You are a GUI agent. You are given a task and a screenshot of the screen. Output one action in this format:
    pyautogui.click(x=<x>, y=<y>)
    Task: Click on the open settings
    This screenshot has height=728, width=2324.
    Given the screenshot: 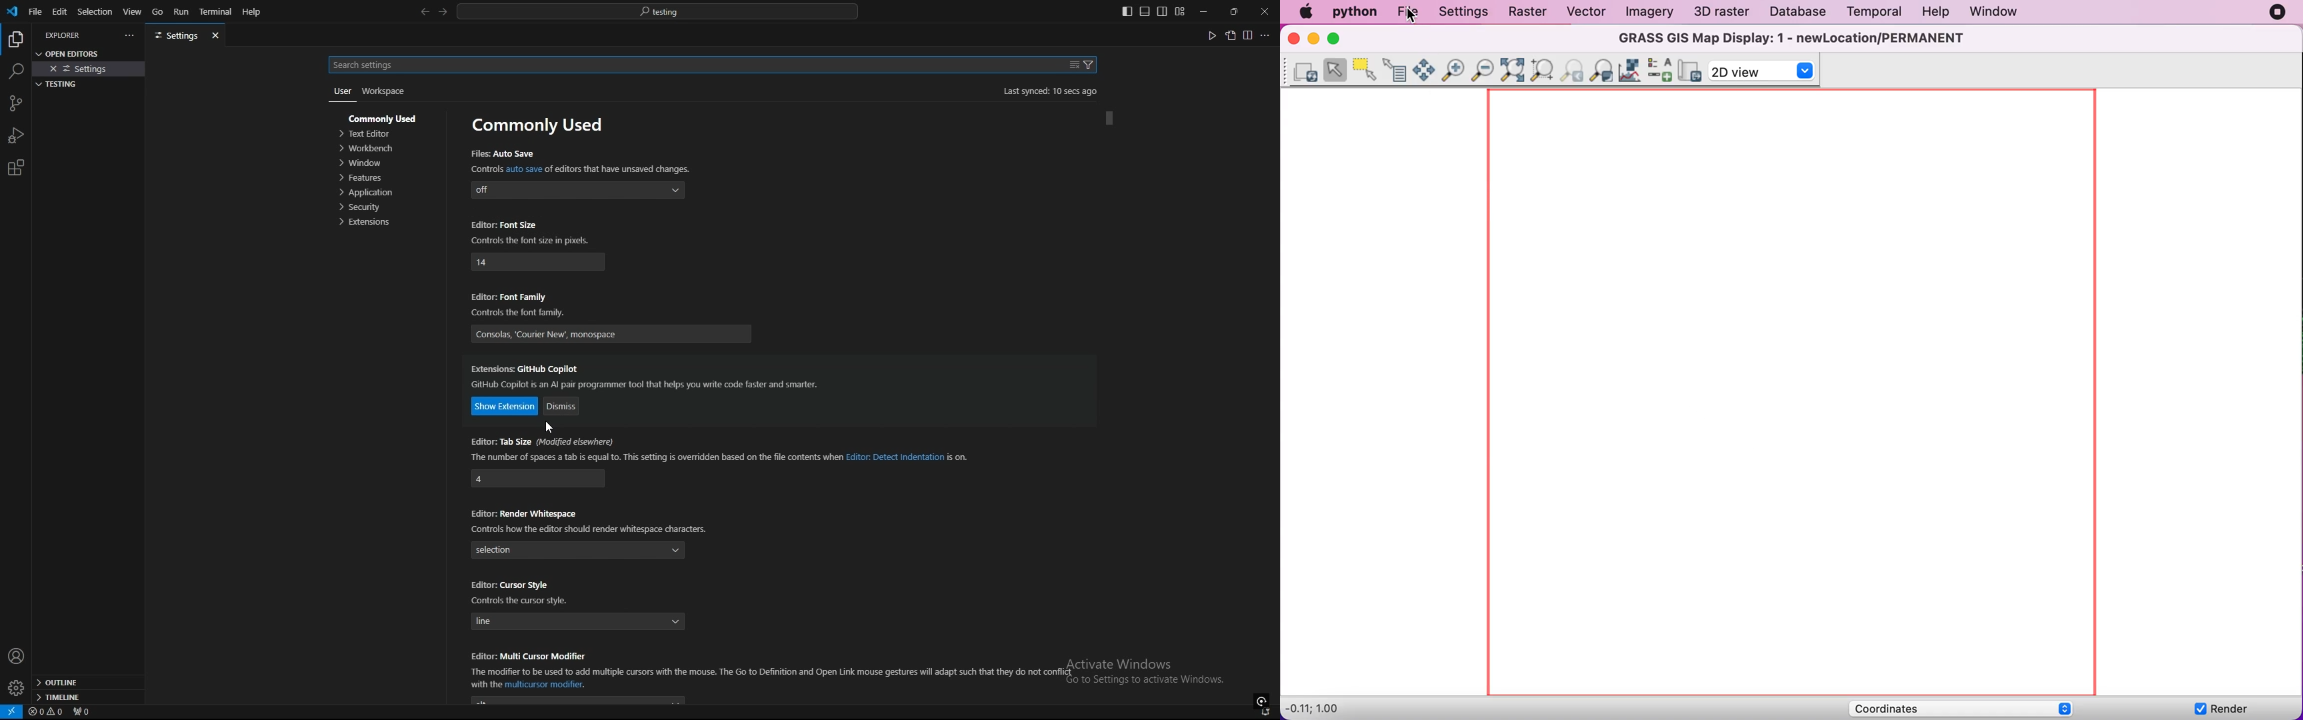 What is the action you would take?
    pyautogui.click(x=1230, y=35)
    